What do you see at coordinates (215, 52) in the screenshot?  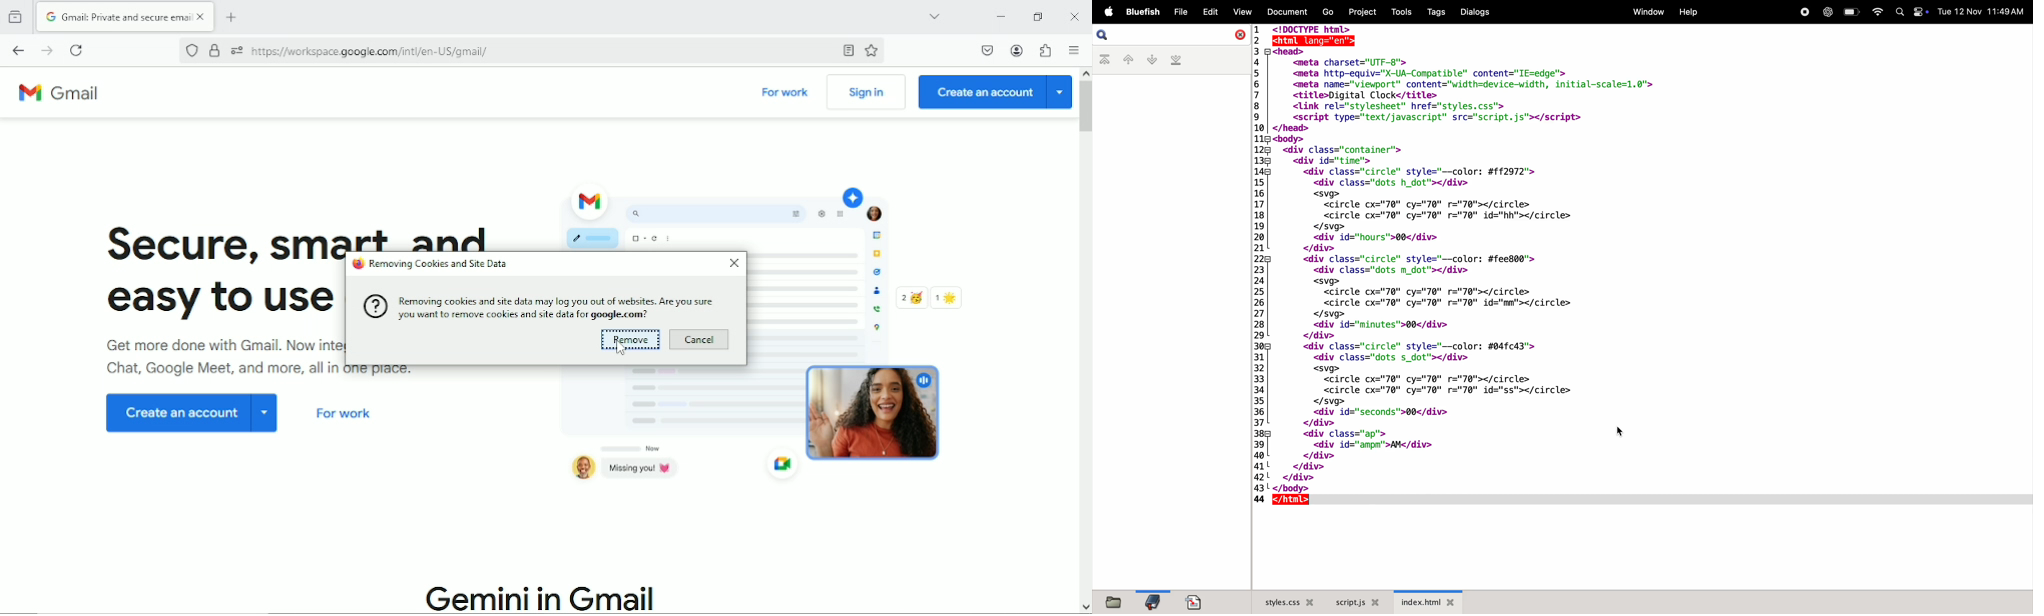 I see `Verified by Google Trust Services` at bounding box center [215, 52].